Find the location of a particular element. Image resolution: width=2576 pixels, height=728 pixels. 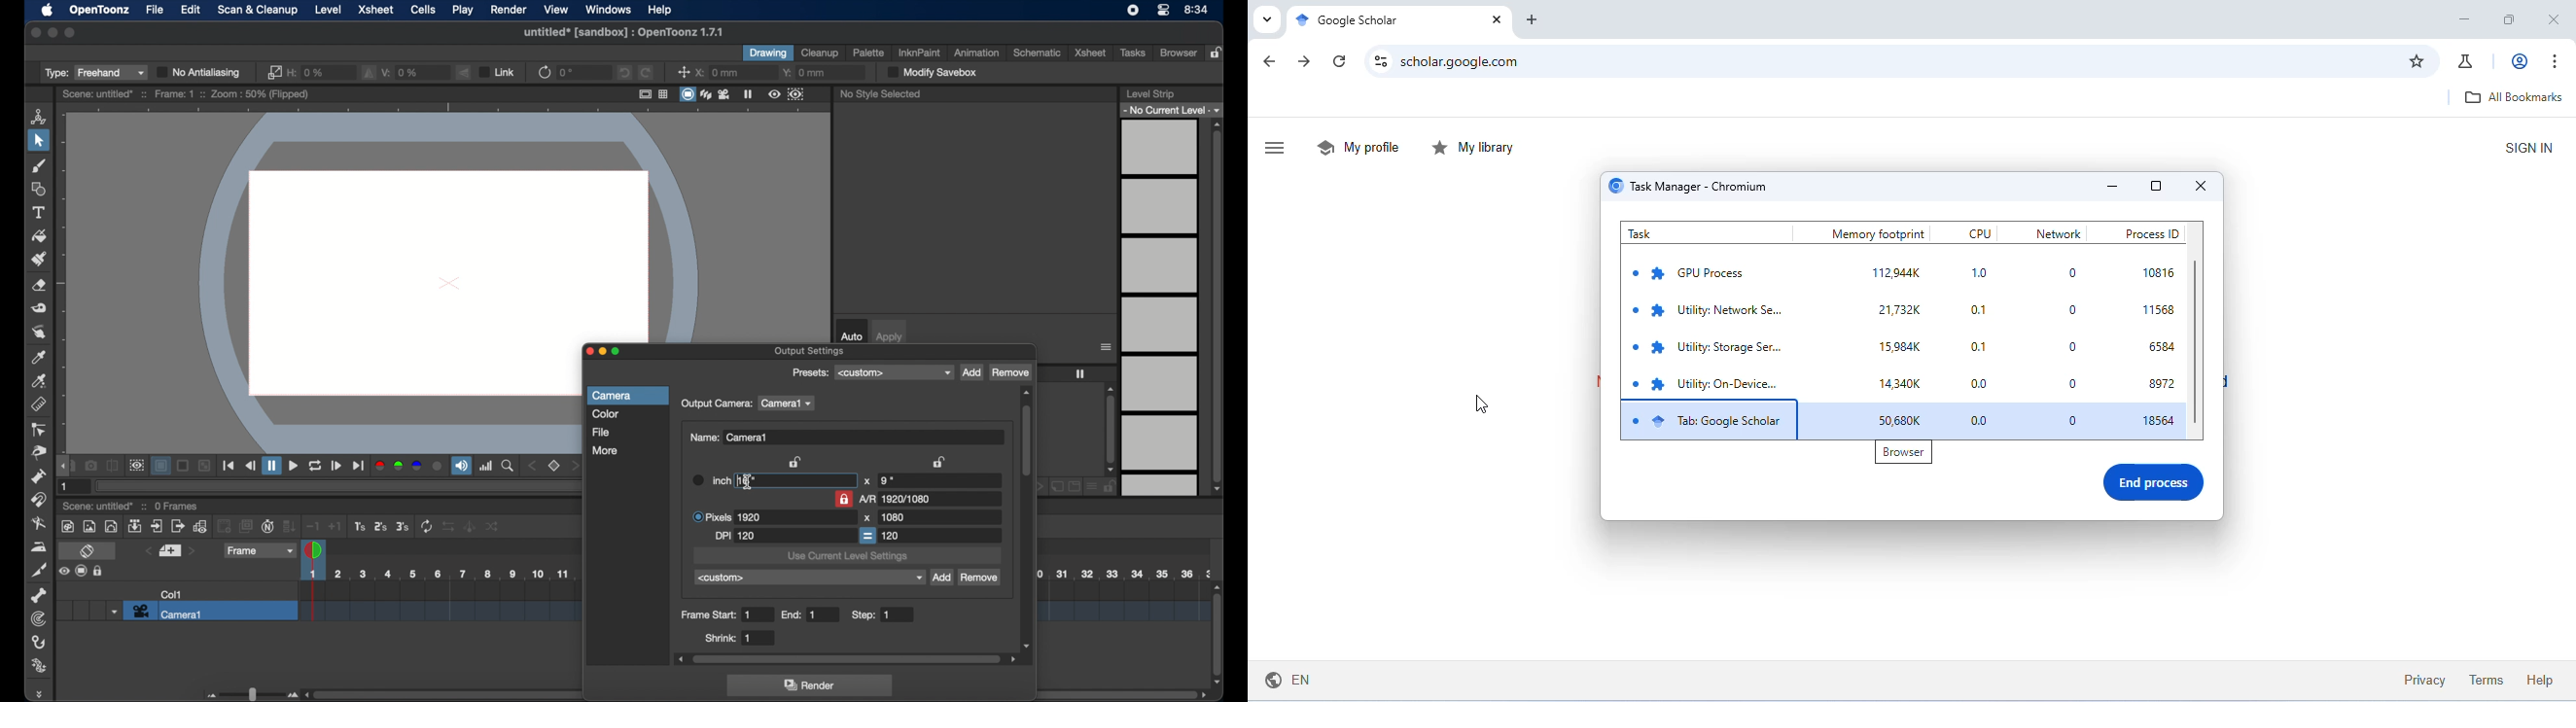

x is located at coordinates (867, 518).